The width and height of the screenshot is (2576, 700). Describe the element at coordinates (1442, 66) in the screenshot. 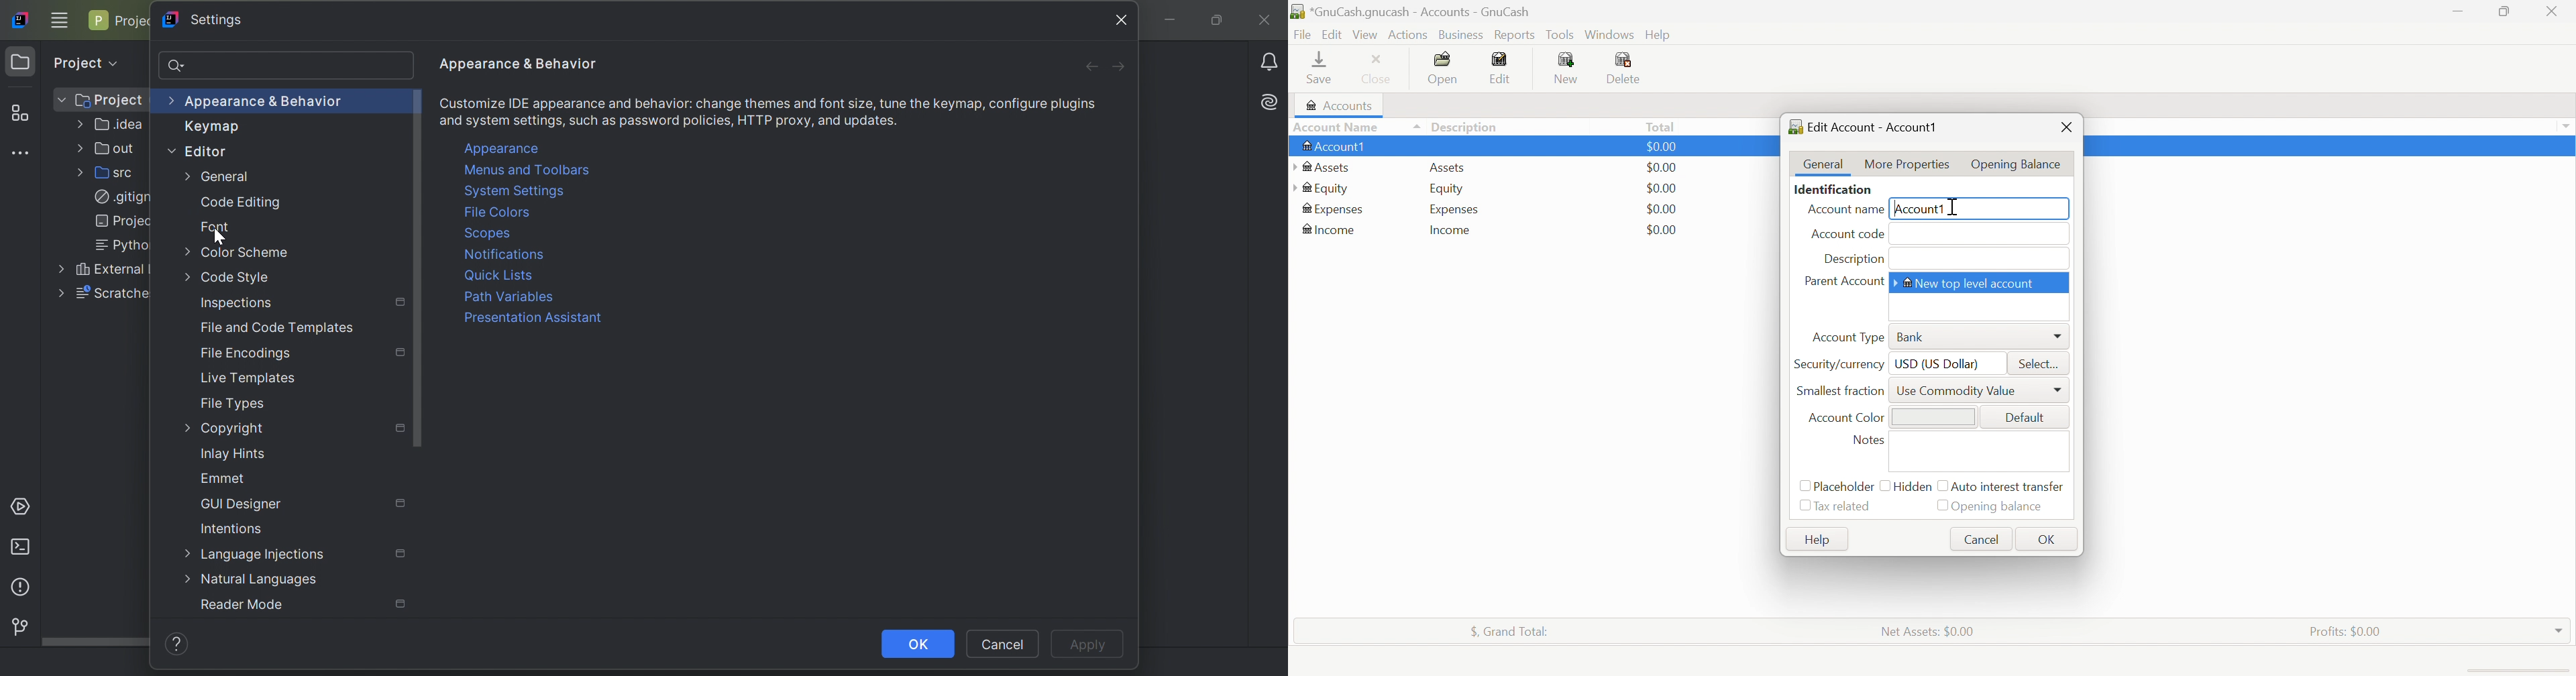

I see `Open` at that location.